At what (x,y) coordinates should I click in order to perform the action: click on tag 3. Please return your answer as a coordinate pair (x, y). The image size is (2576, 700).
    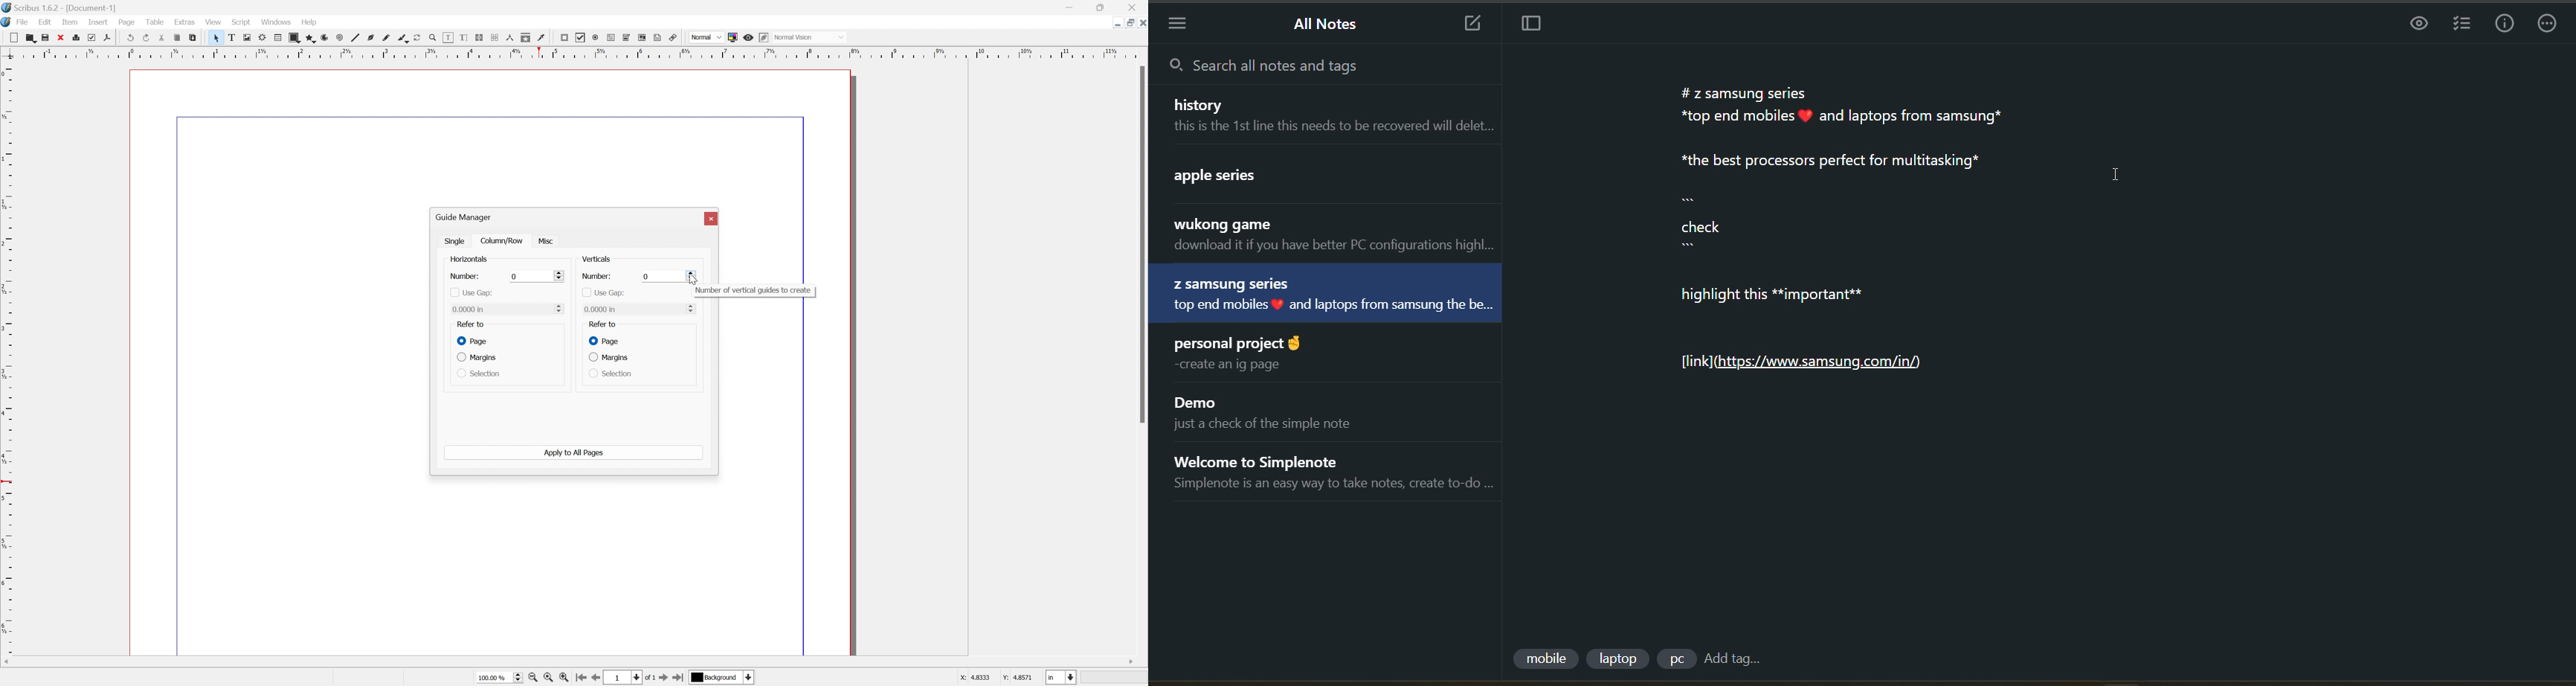
    Looking at the image, I should click on (1673, 661).